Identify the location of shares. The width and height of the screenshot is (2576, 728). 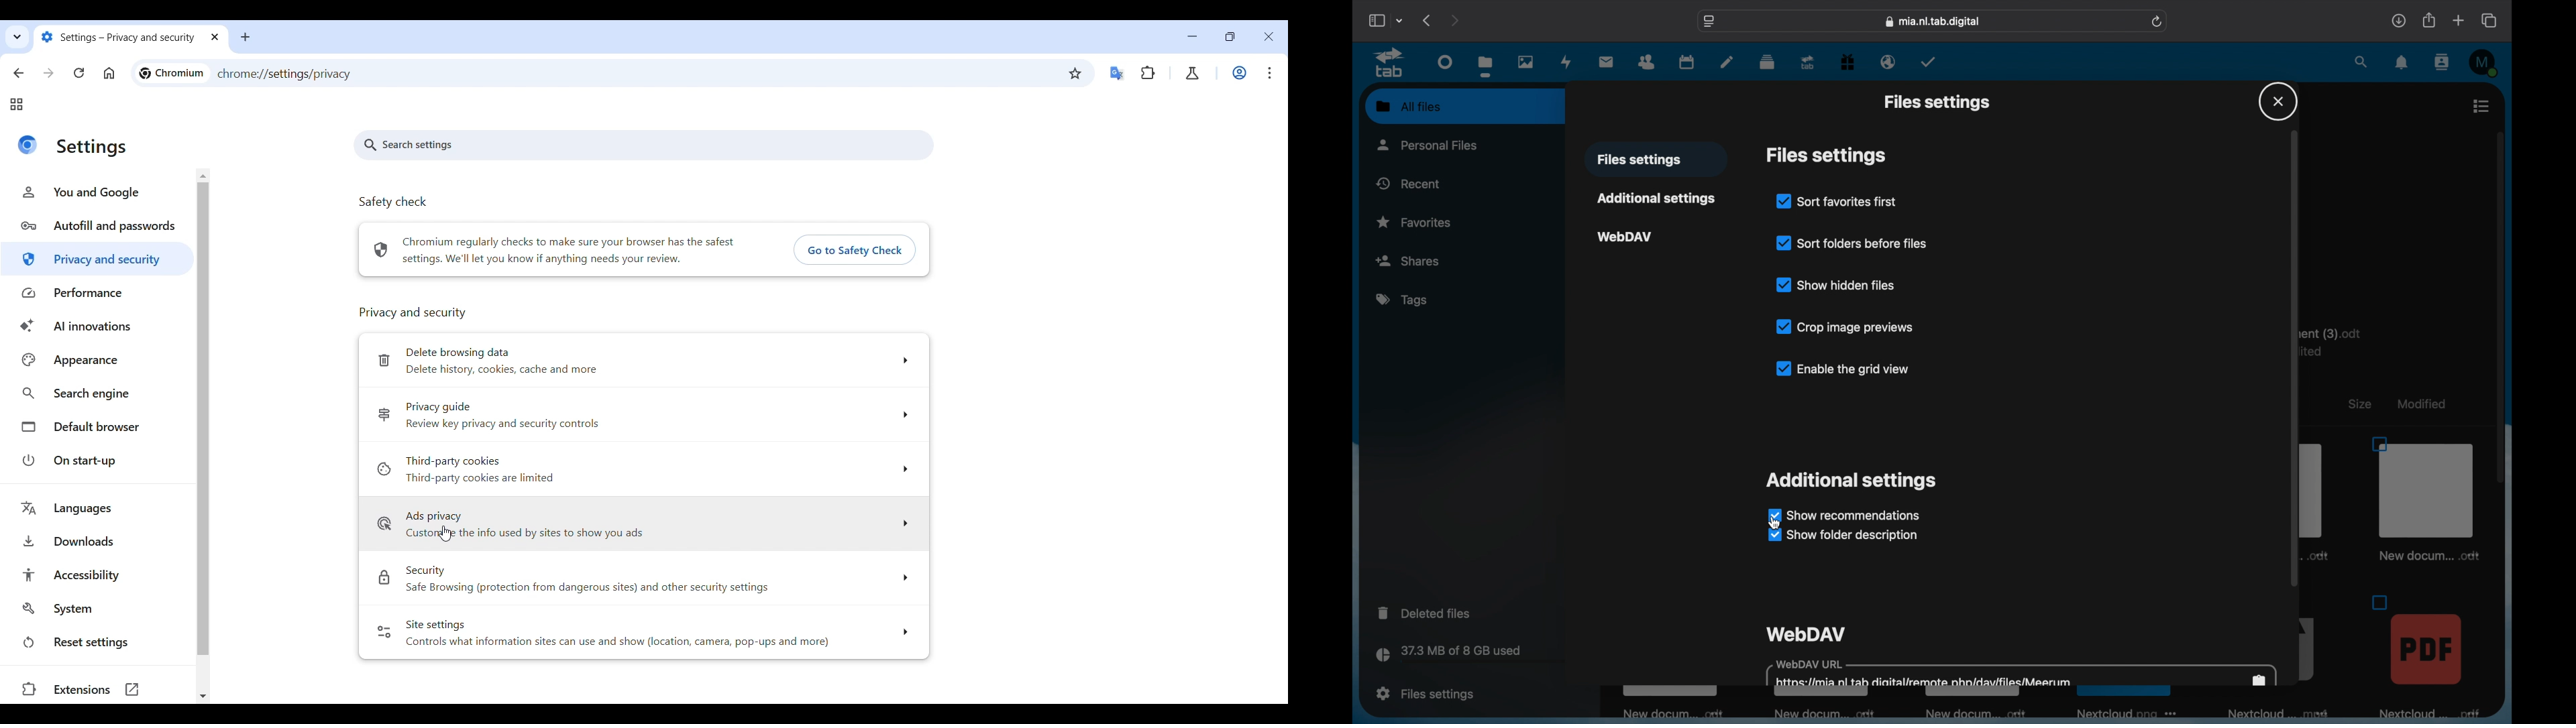
(1464, 260).